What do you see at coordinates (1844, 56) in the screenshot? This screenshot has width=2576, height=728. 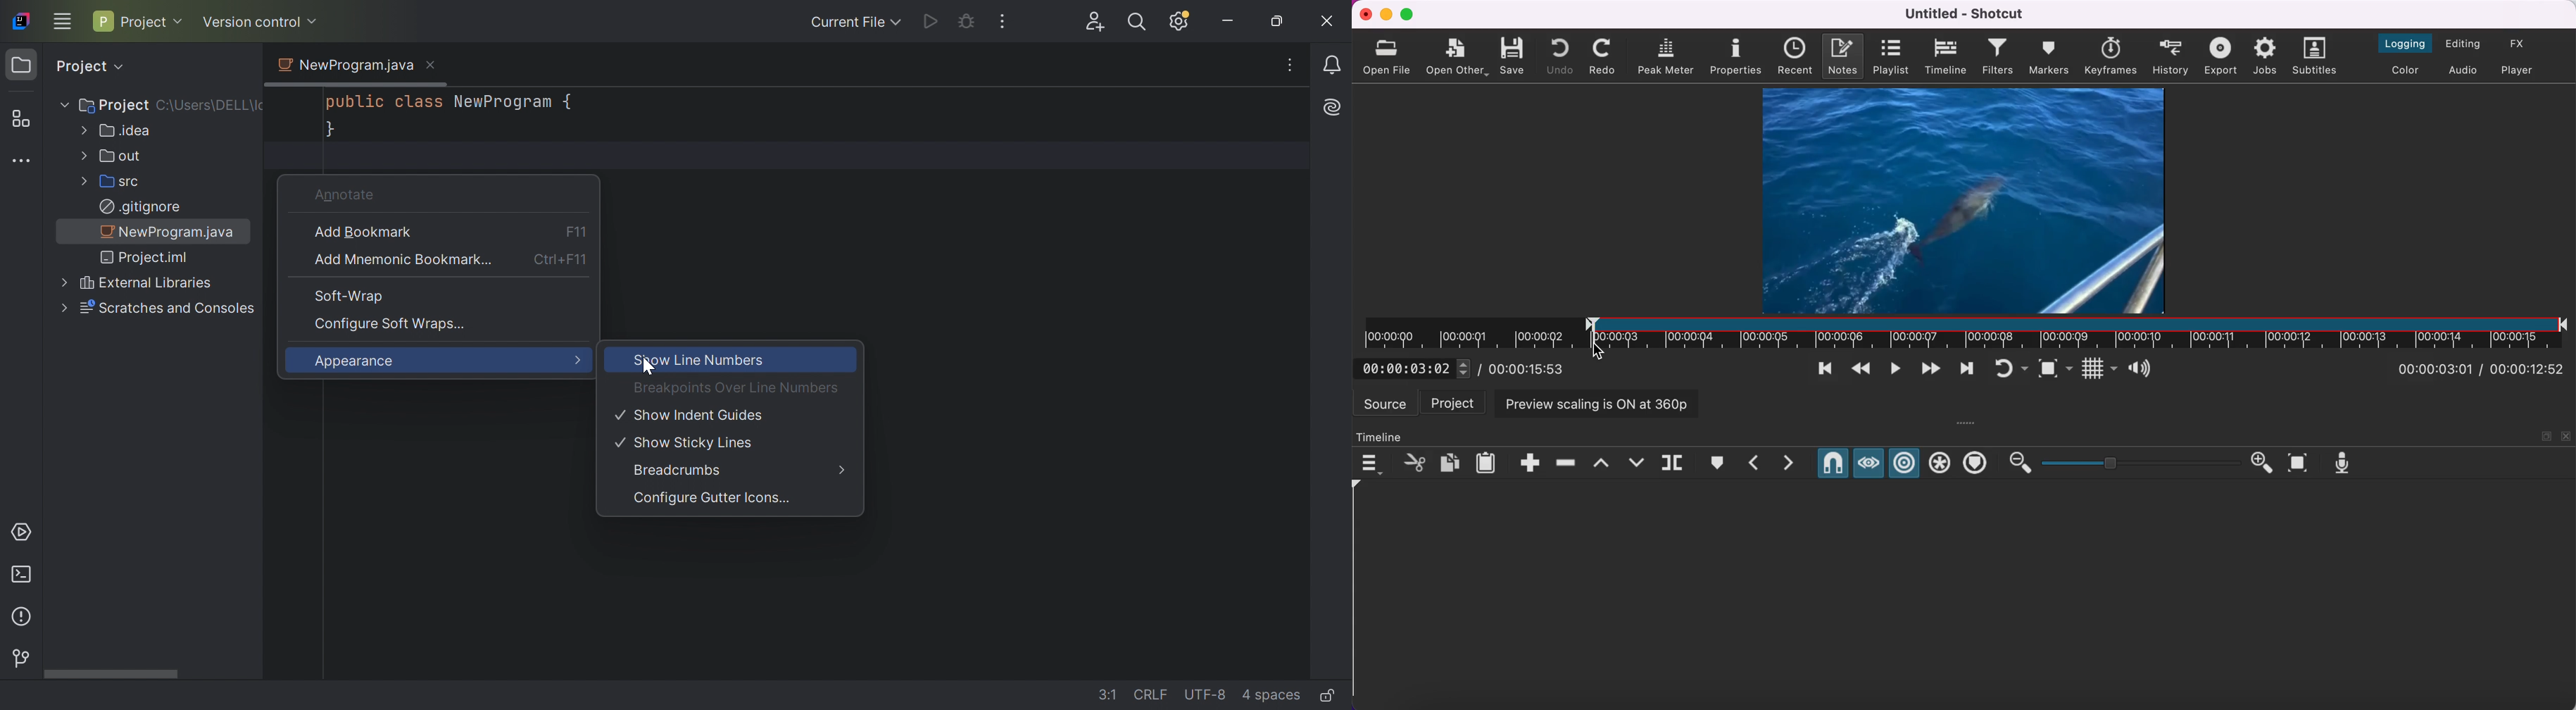 I see `notes` at bounding box center [1844, 56].